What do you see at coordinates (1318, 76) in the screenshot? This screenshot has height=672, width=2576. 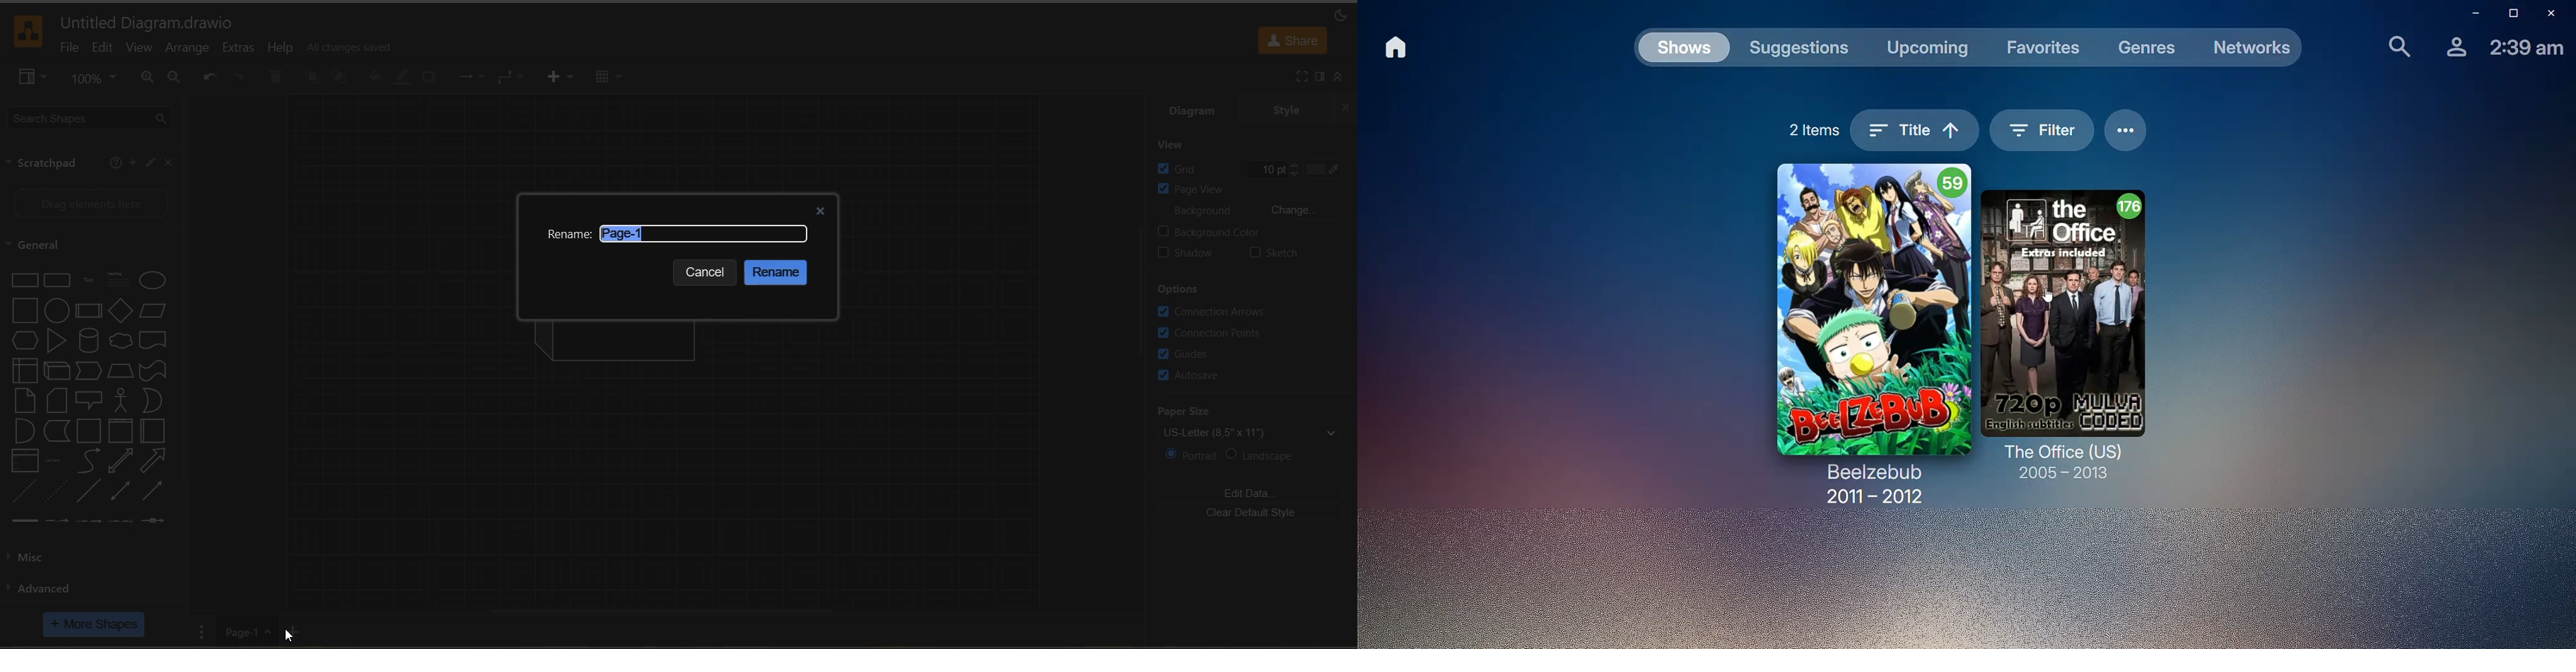 I see `format` at bounding box center [1318, 76].